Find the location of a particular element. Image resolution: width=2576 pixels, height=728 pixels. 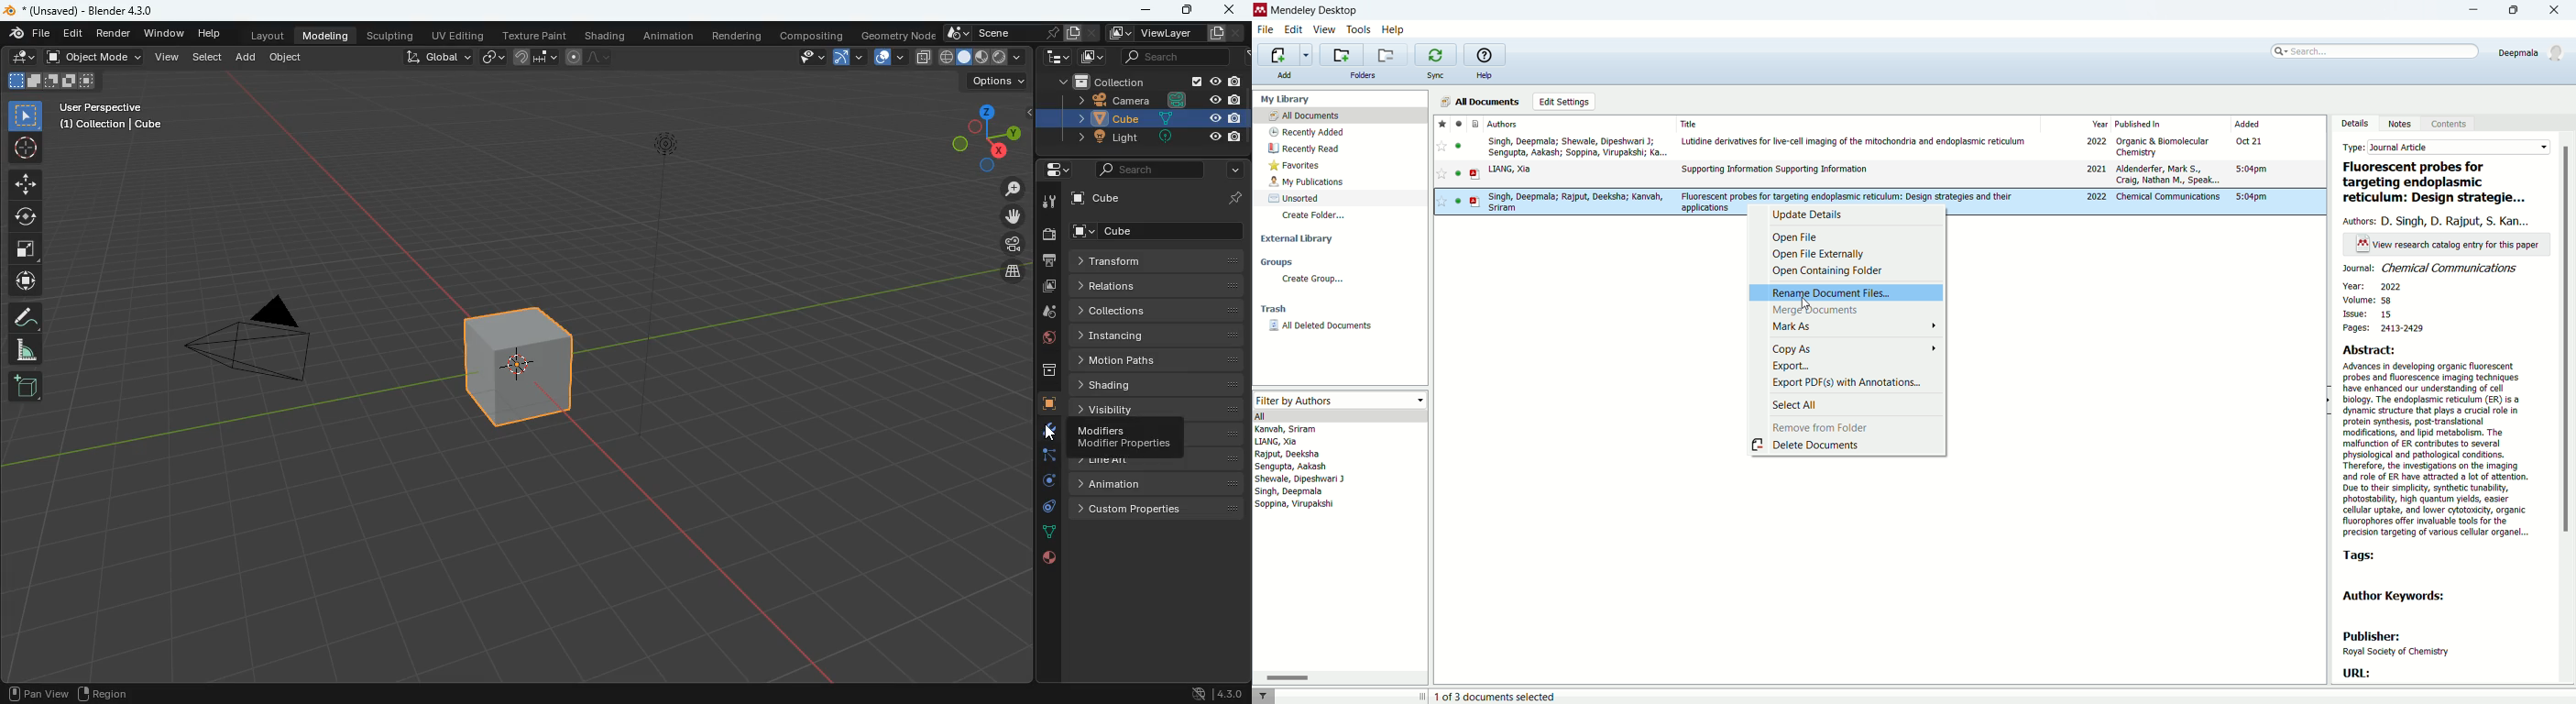

Organic & Biomolecular Chemistry is located at coordinates (2164, 146).